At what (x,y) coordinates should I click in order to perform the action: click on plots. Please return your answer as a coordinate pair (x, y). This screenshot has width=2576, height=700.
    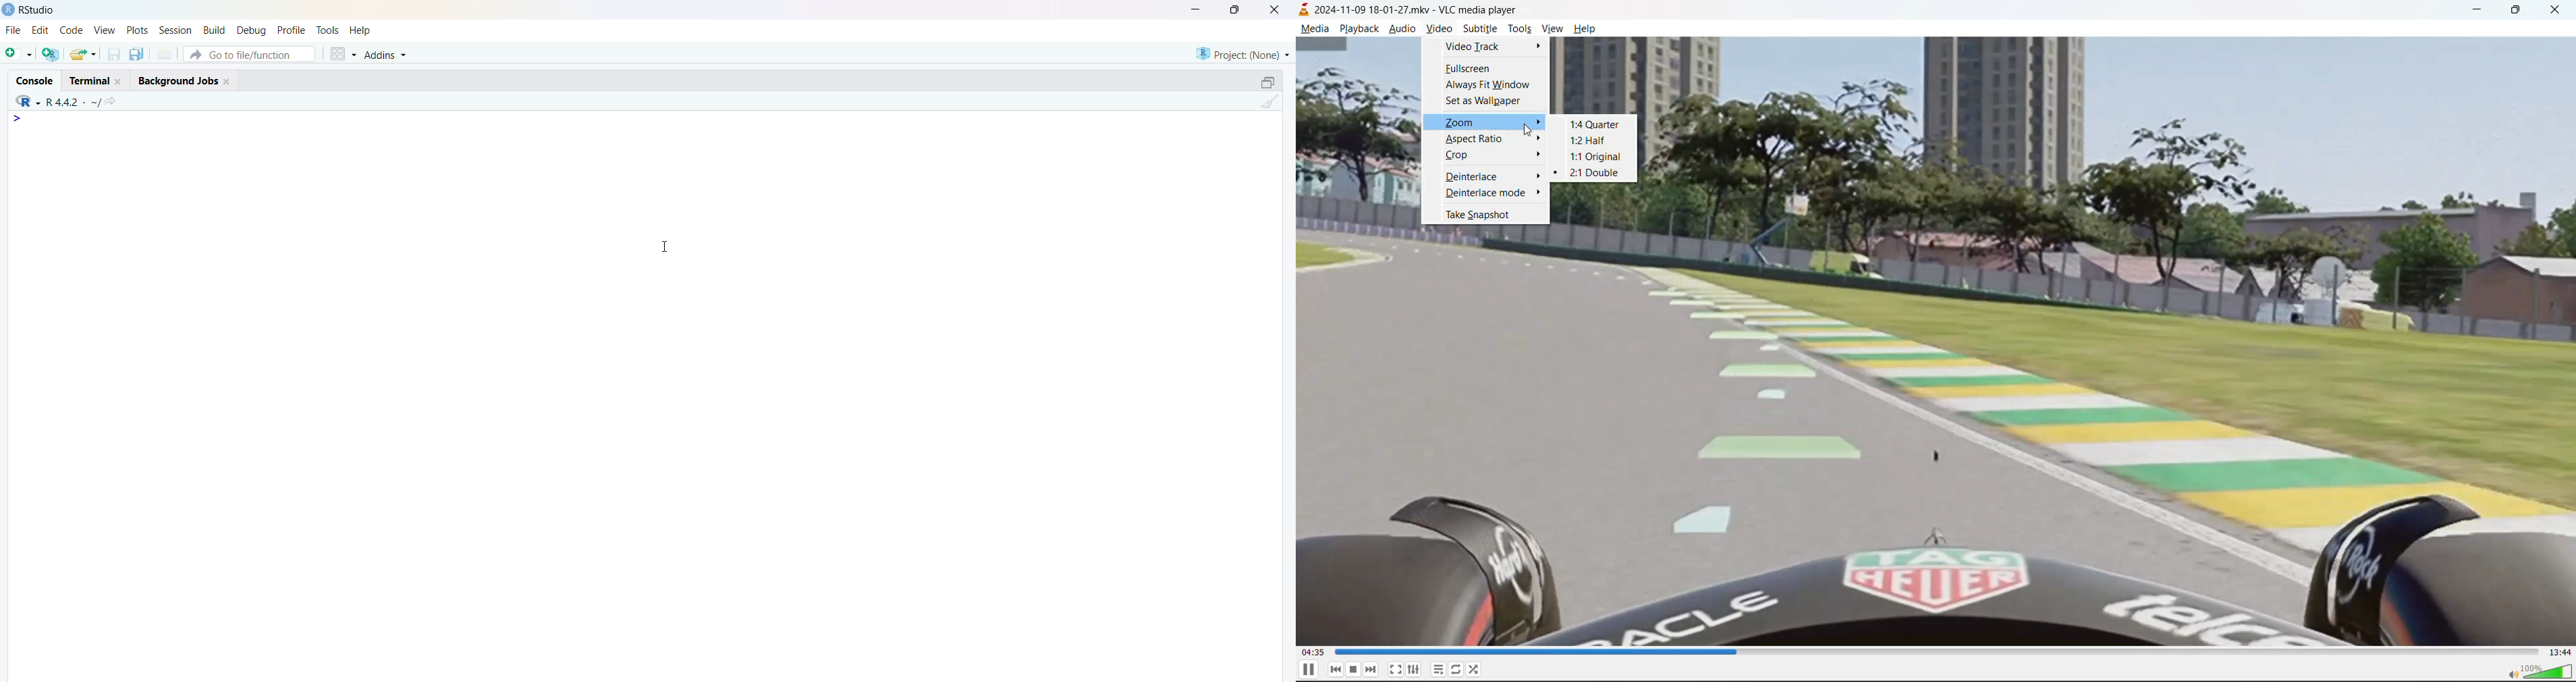
    Looking at the image, I should click on (137, 29).